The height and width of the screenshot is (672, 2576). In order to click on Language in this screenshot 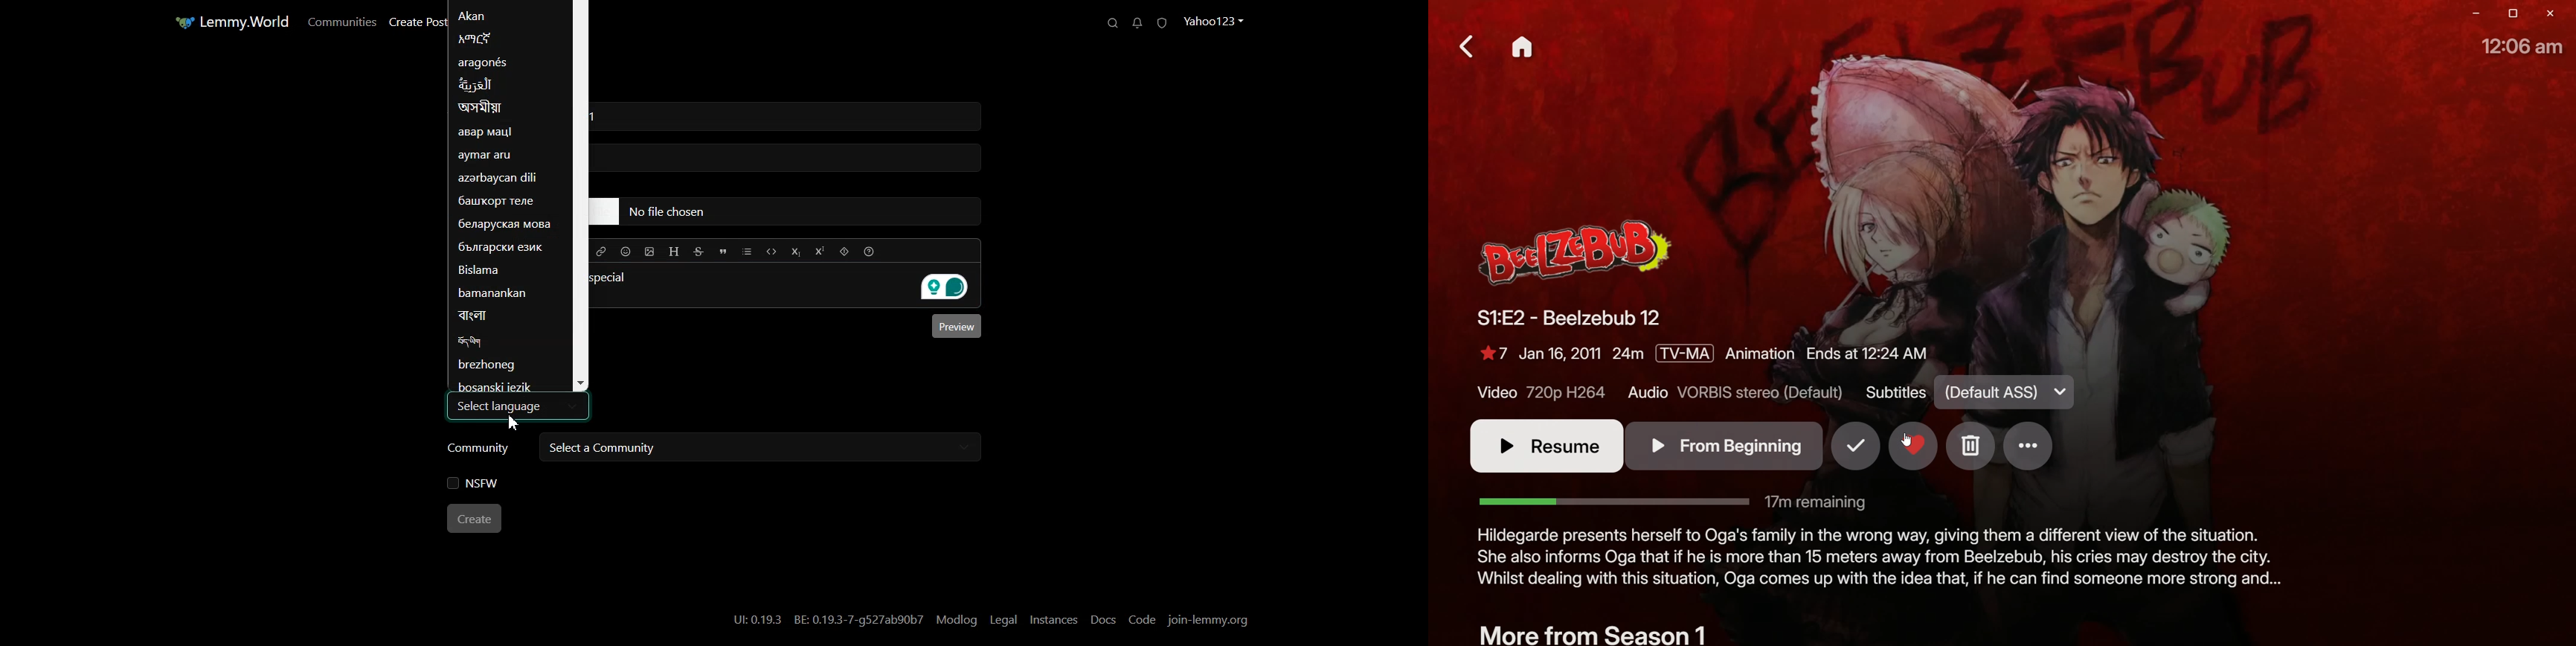, I will do `click(508, 201)`.